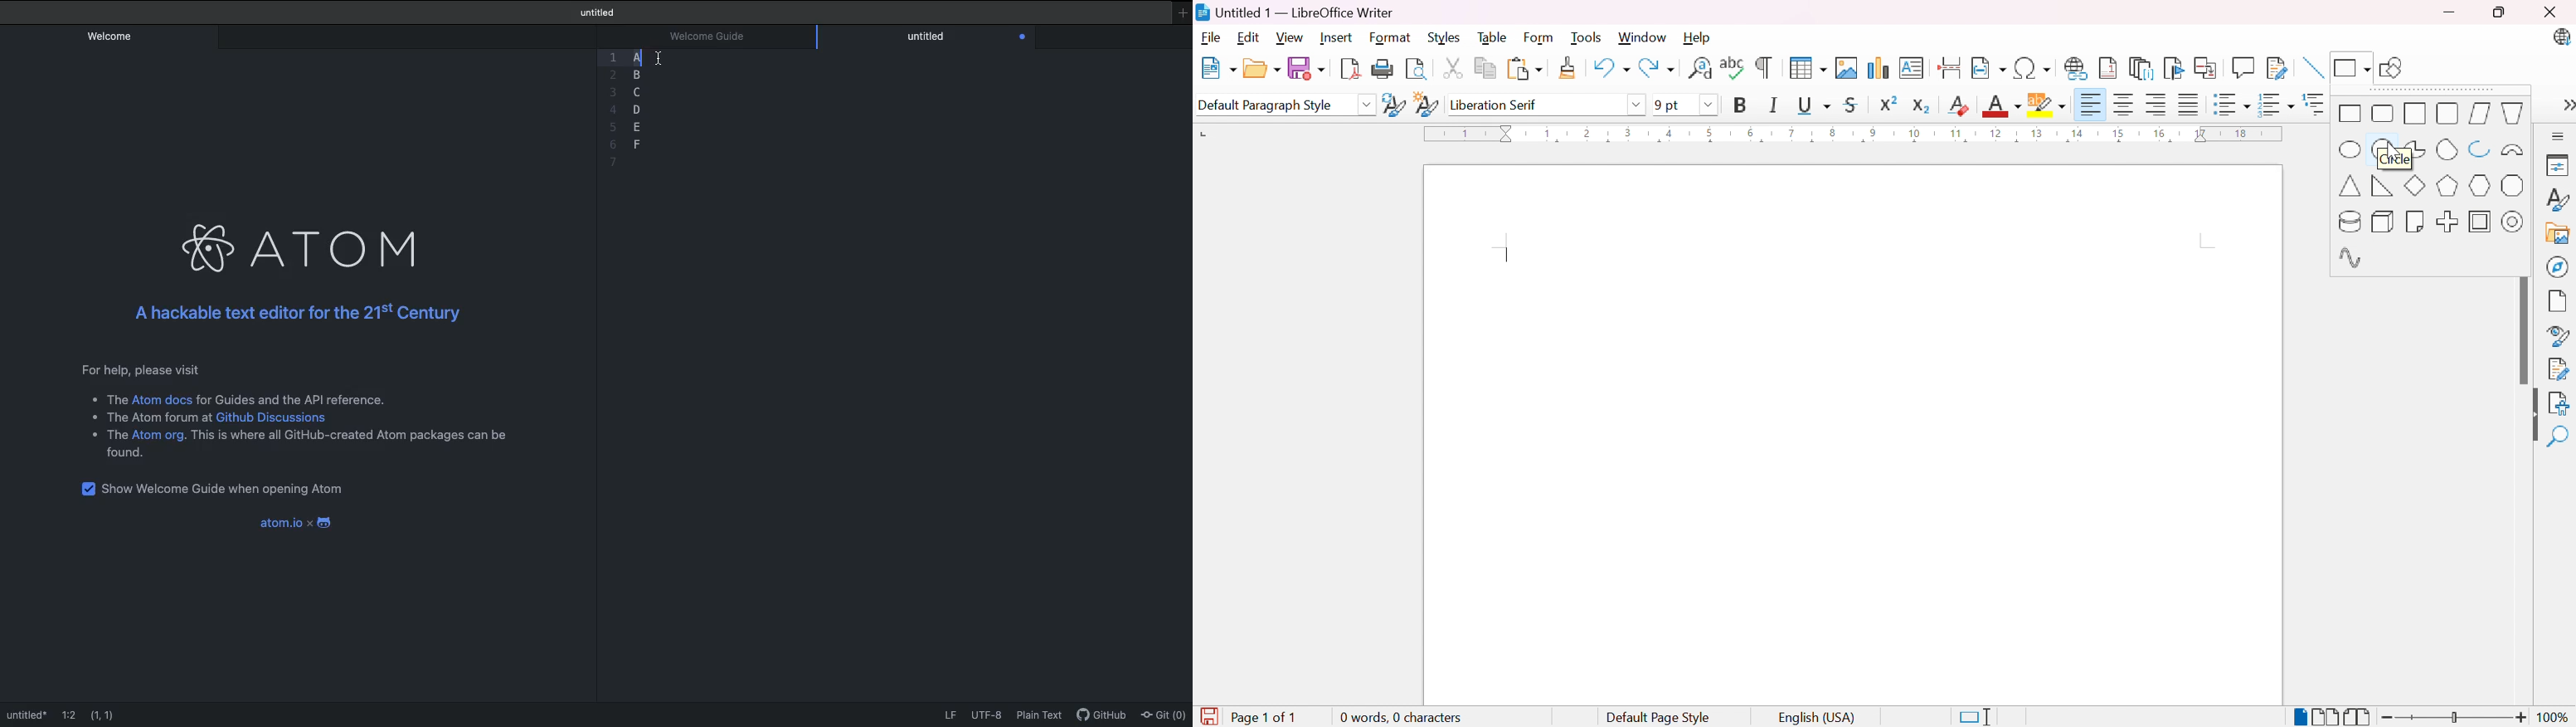 Image resolution: width=2576 pixels, height=728 pixels. Describe the element at coordinates (610, 76) in the screenshot. I see `` at that location.